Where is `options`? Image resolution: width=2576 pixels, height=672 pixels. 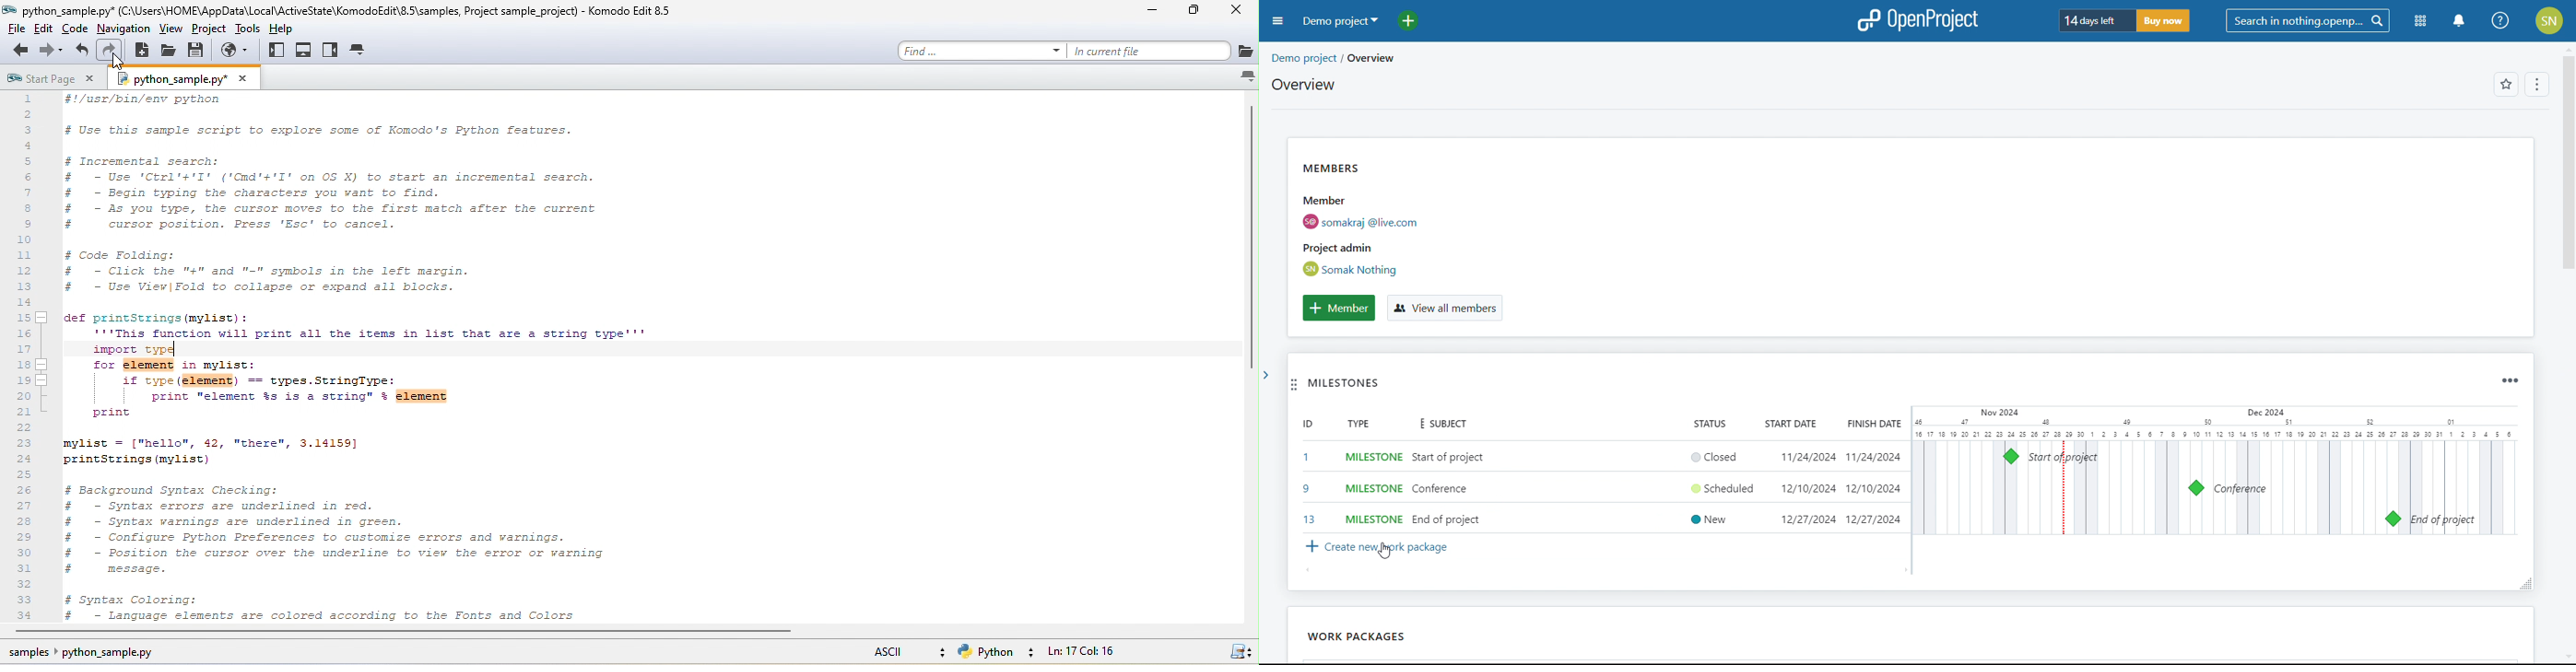 options is located at coordinates (2535, 86).